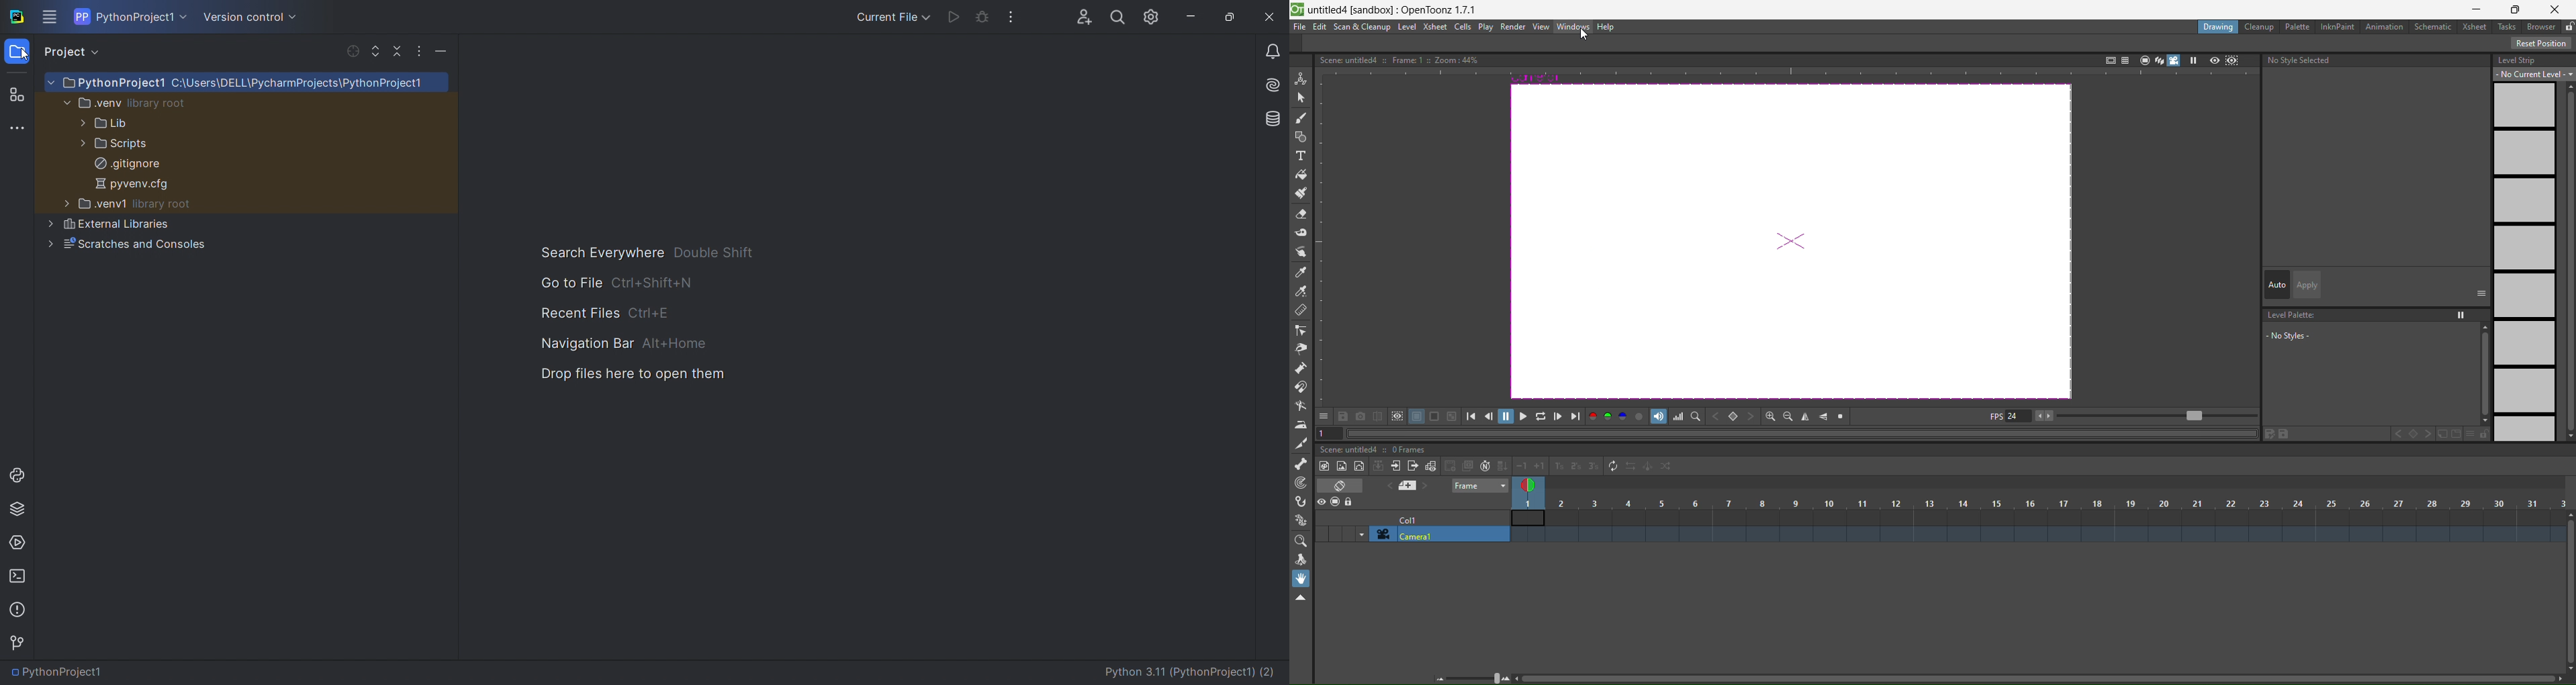  Describe the element at coordinates (2299, 26) in the screenshot. I see `palette` at that location.